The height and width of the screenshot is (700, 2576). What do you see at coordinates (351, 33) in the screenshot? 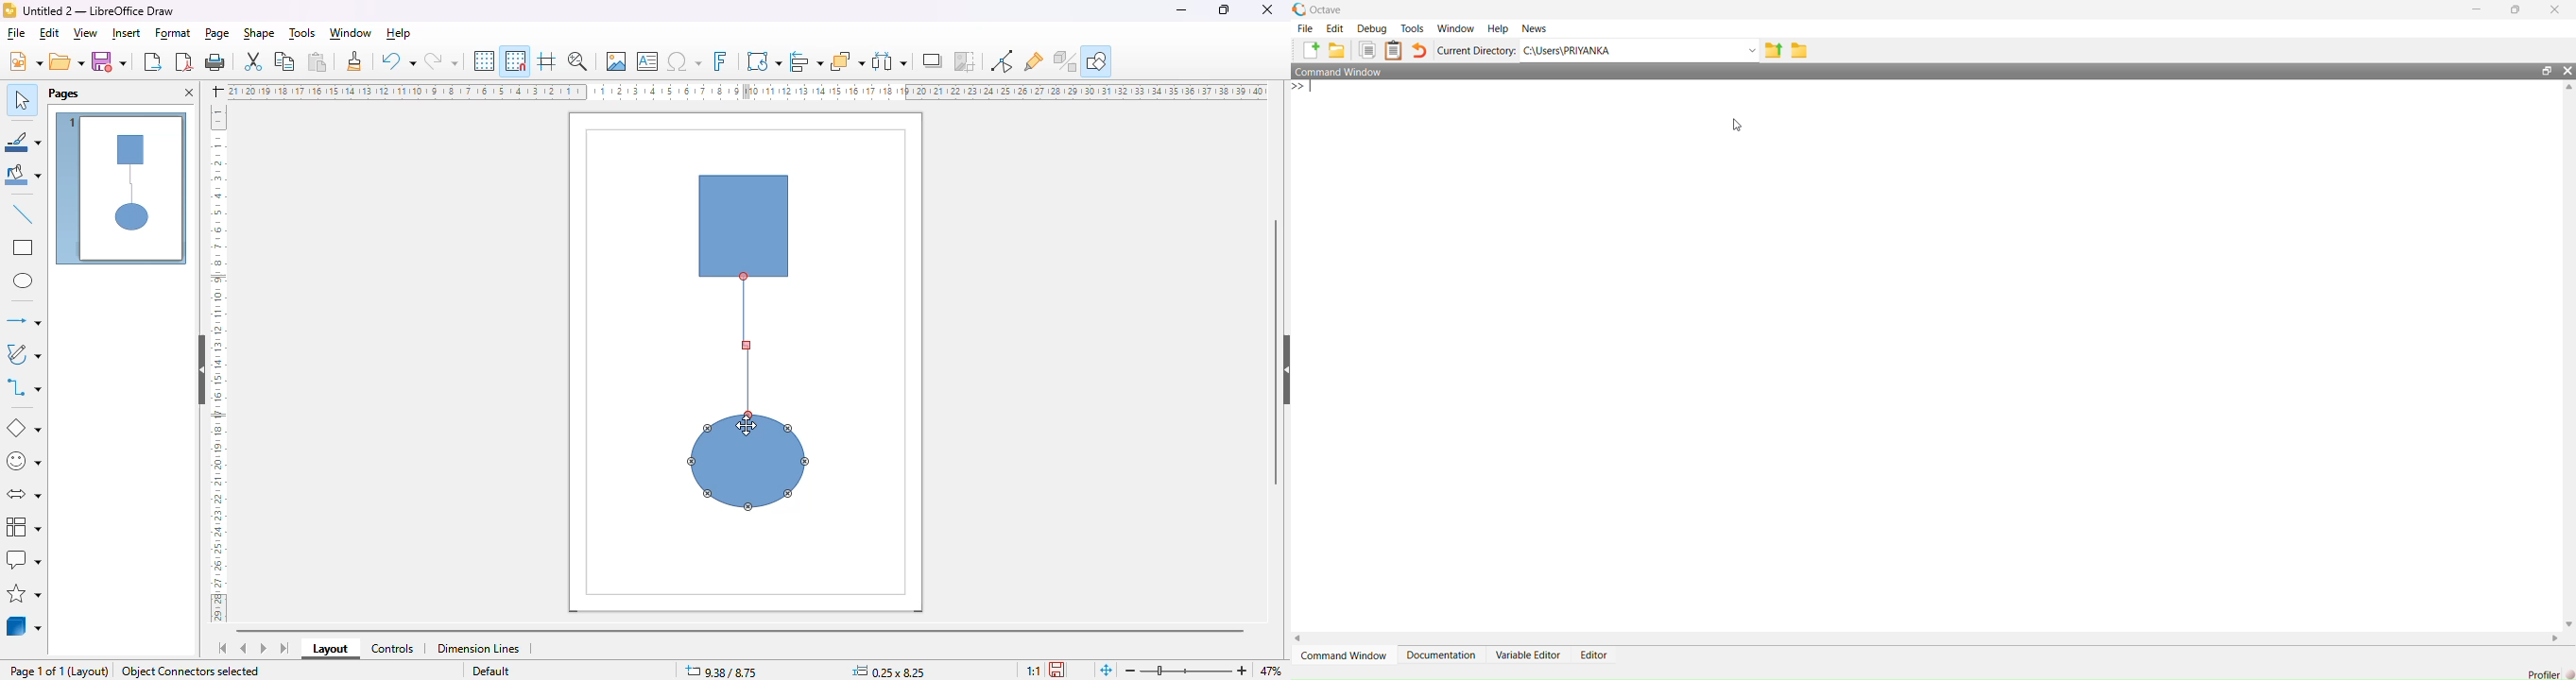
I see `window` at bounding box center [351, 33].